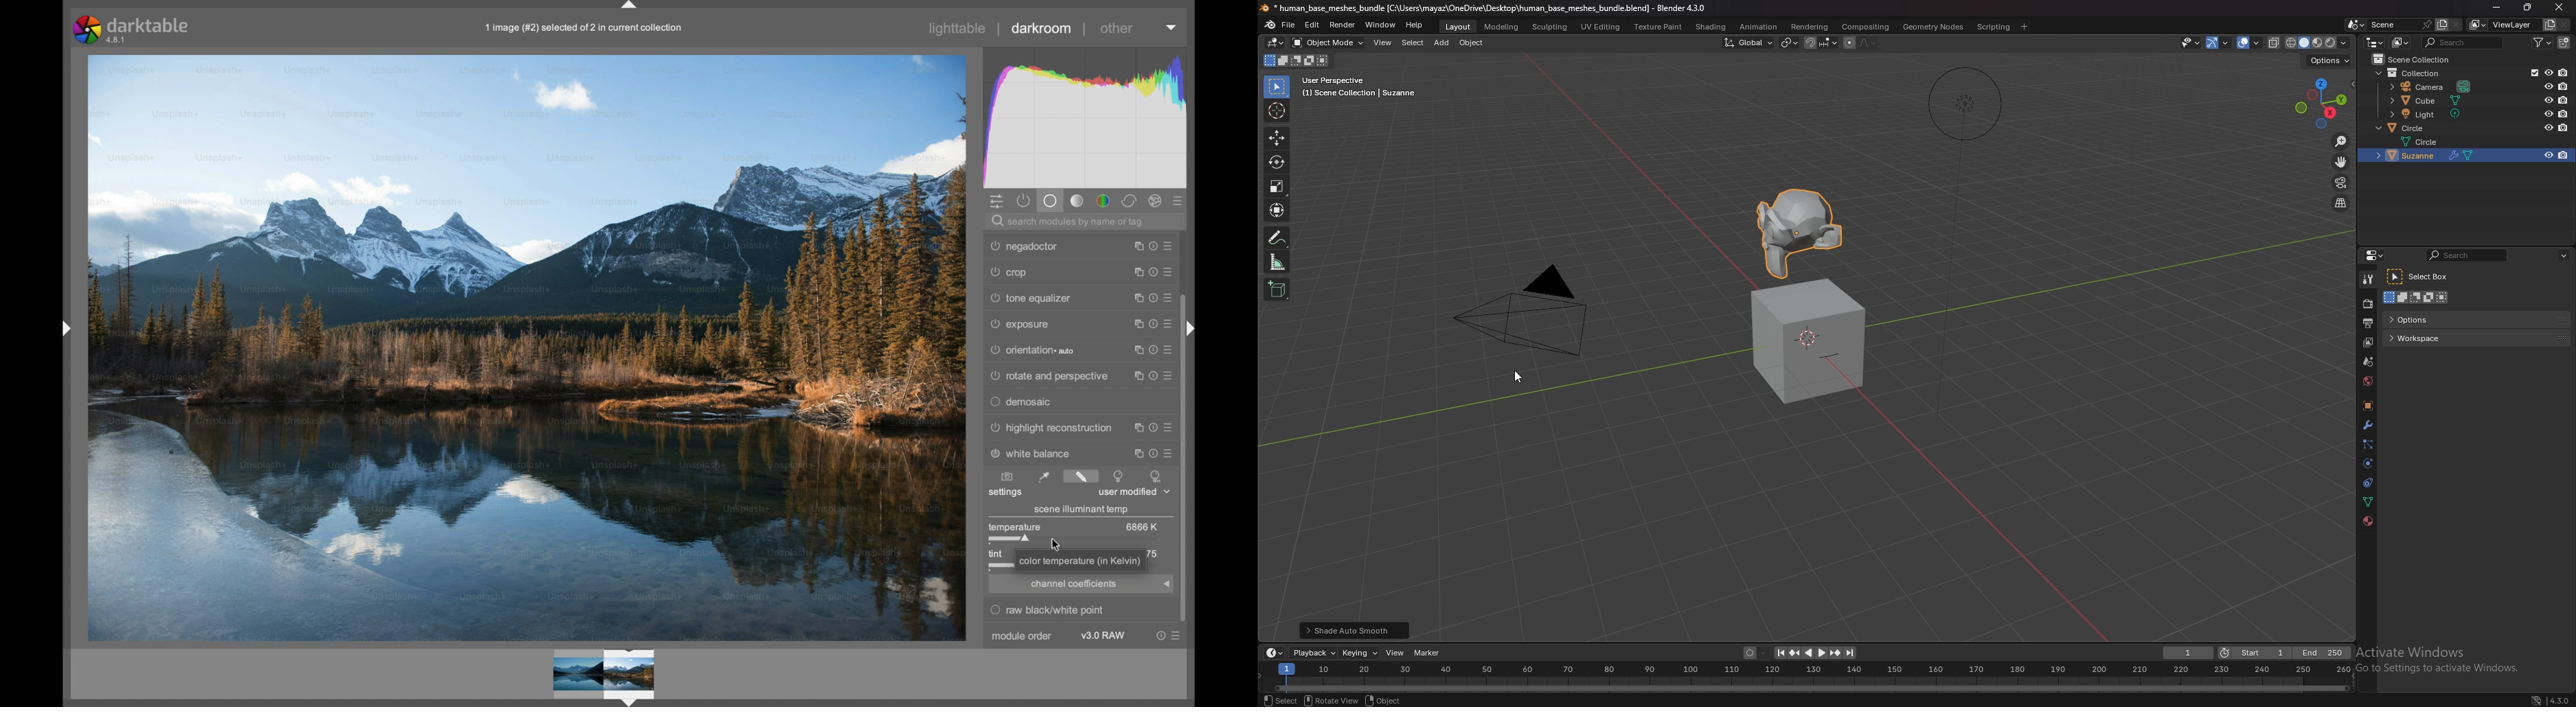 The height and width of the screenshot is (728, 2576). I want to click on base, so click(1050, 200).